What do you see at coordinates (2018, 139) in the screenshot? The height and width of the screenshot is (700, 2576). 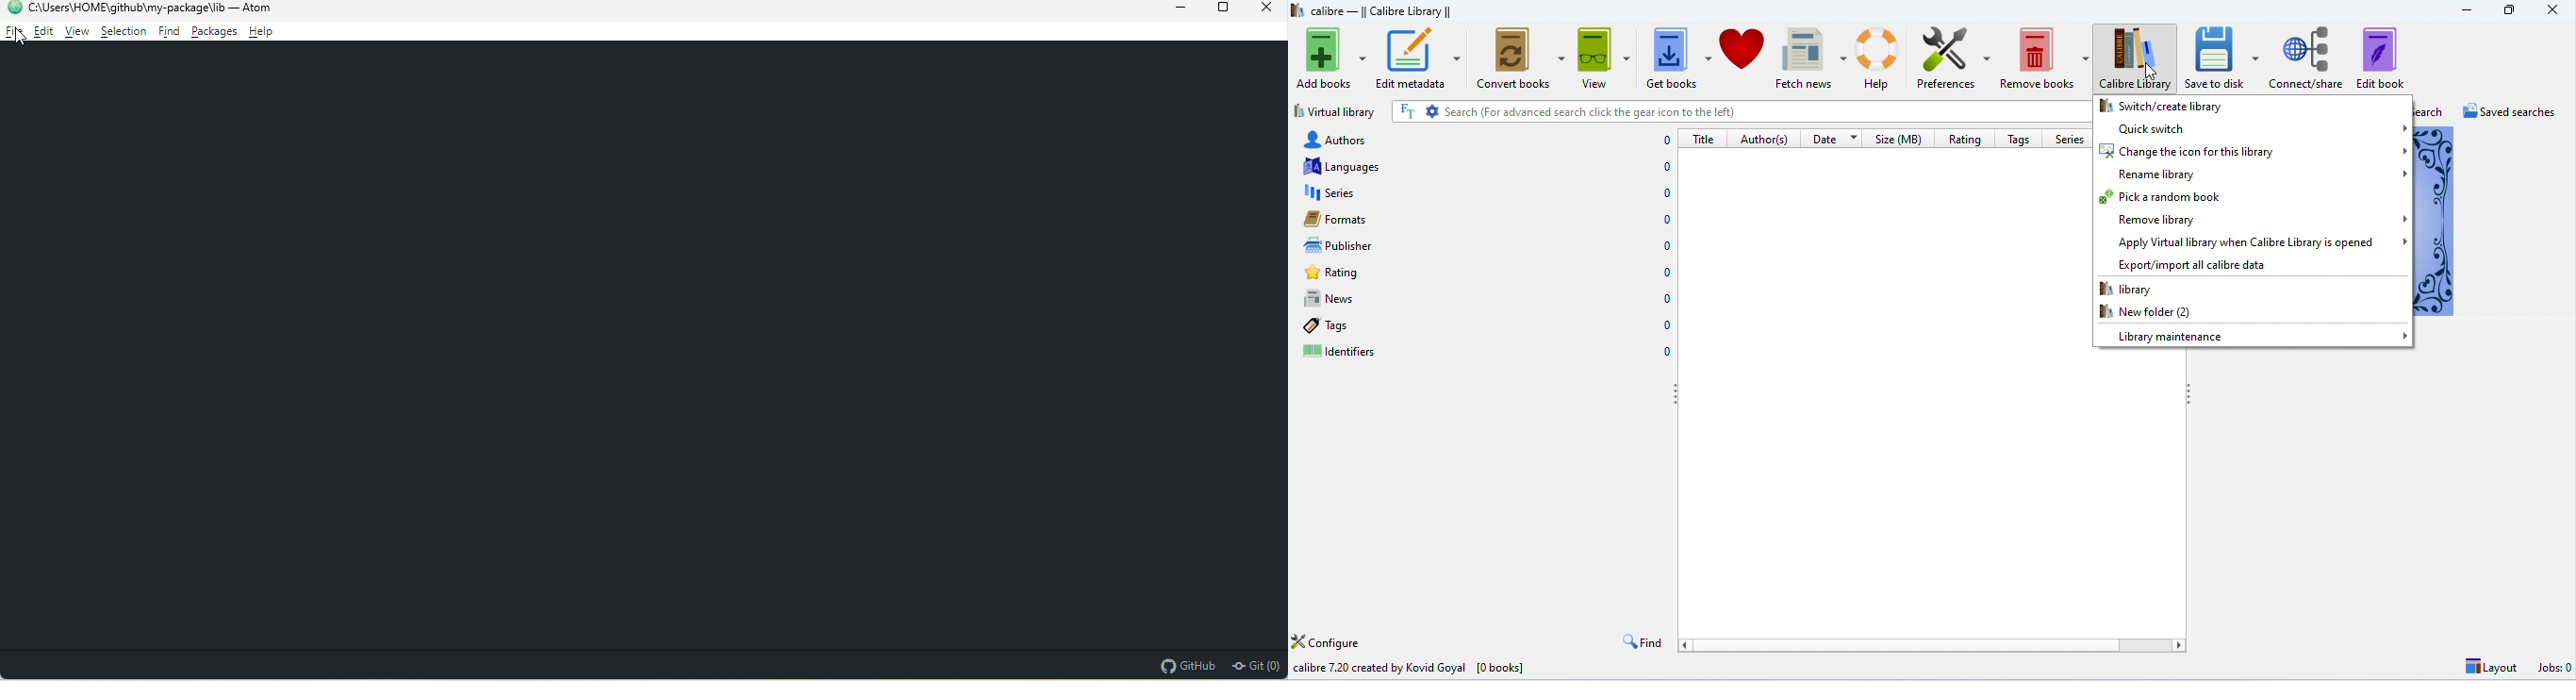 I see `tags` at bounding box center [2018, 139].